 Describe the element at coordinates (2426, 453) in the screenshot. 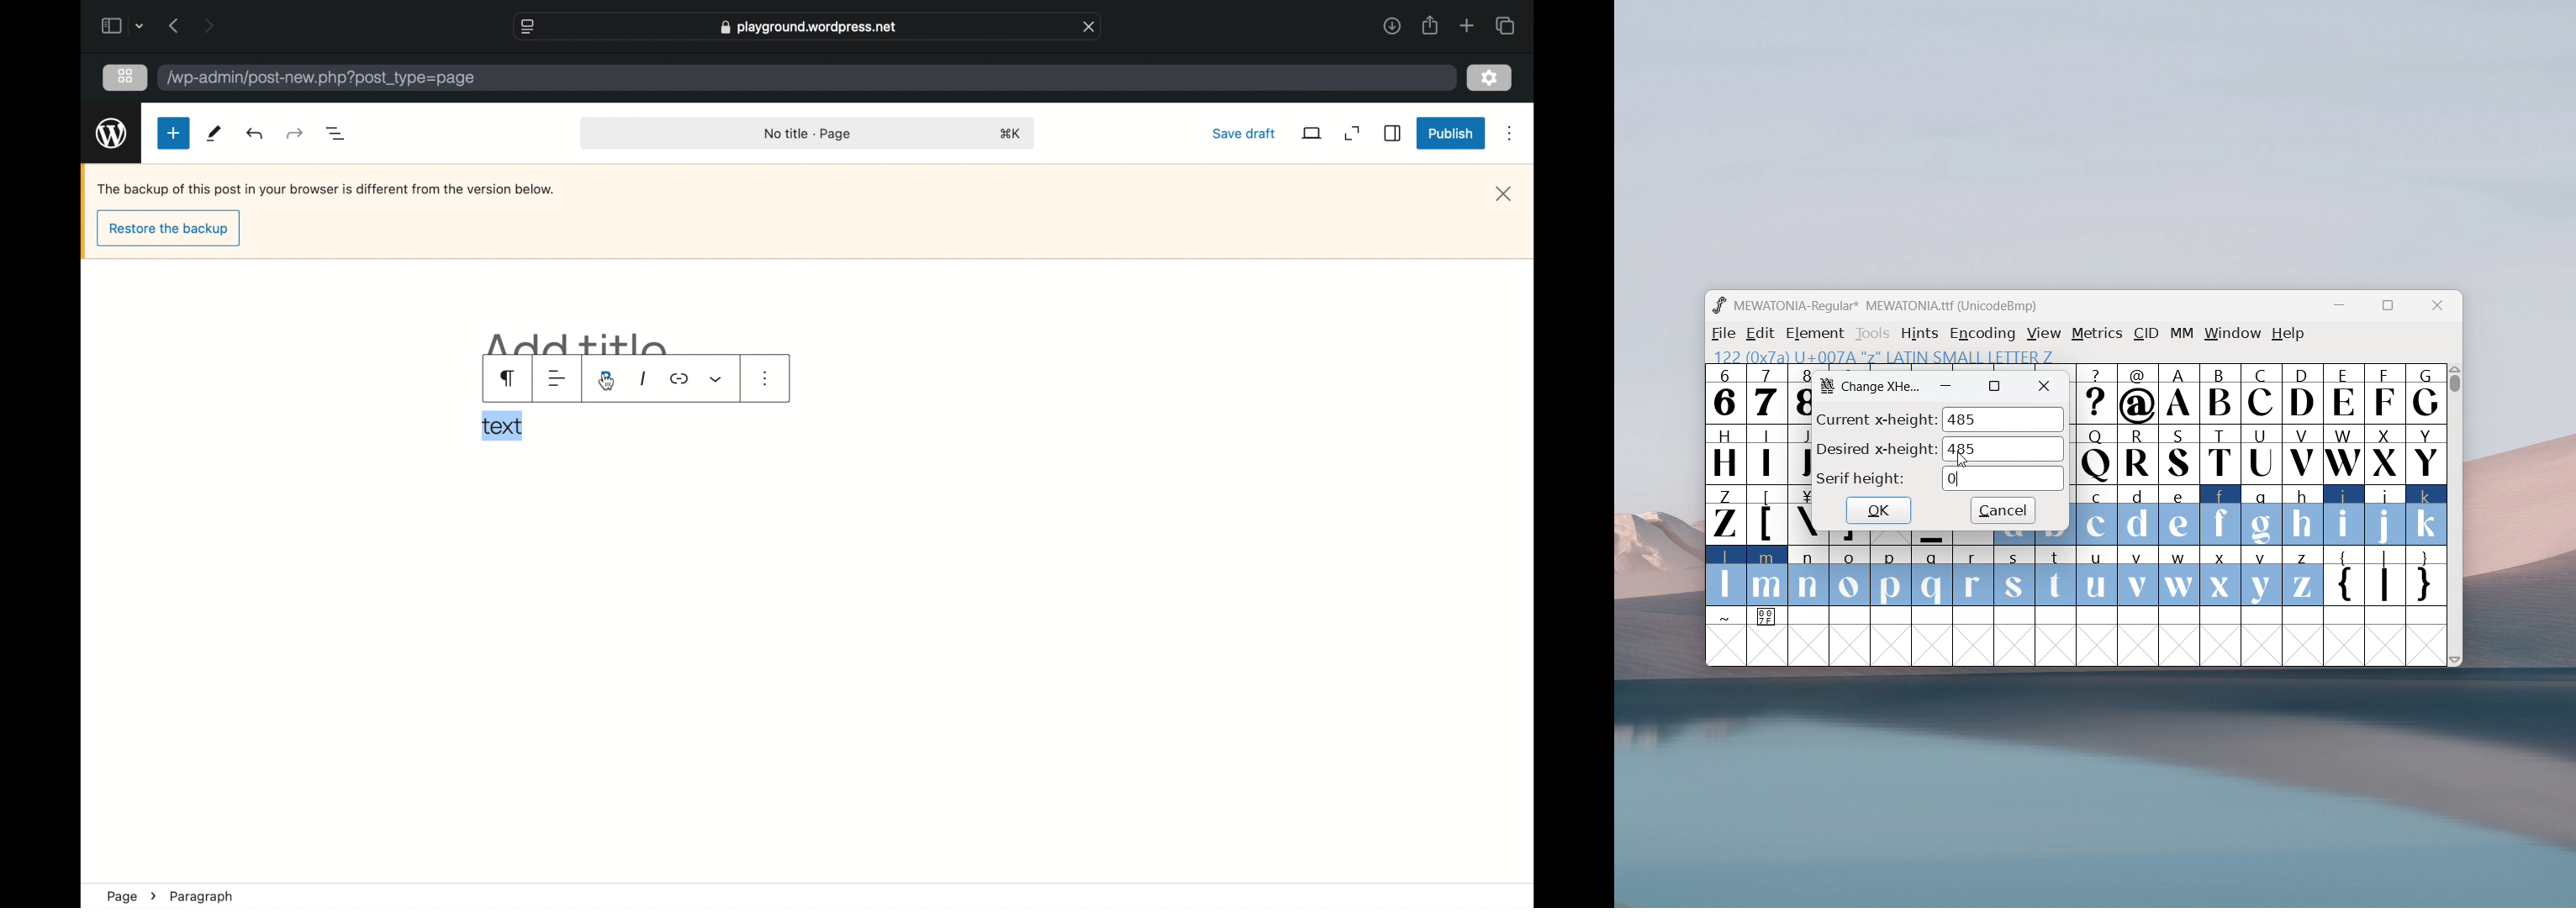

I see `Y` at that location.